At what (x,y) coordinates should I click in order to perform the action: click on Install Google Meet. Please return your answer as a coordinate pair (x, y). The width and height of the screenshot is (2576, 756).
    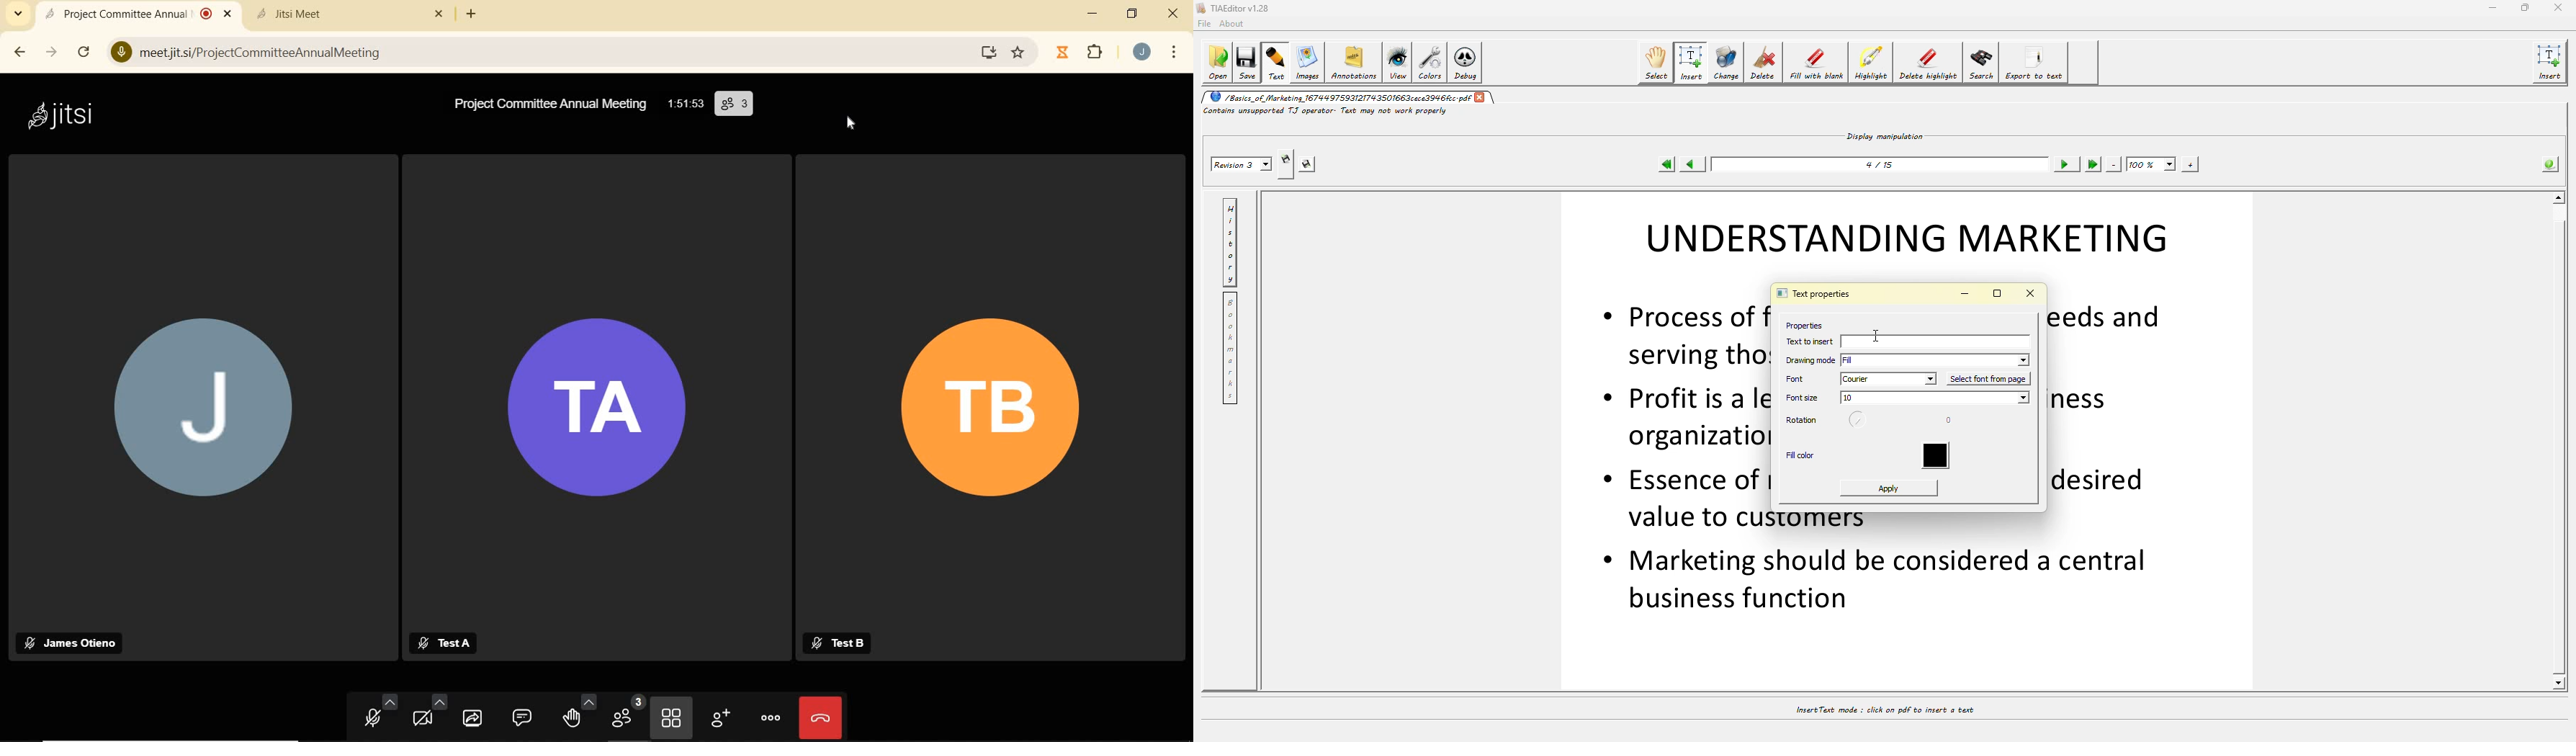
    Looking at the image, I should click on (986, 54).